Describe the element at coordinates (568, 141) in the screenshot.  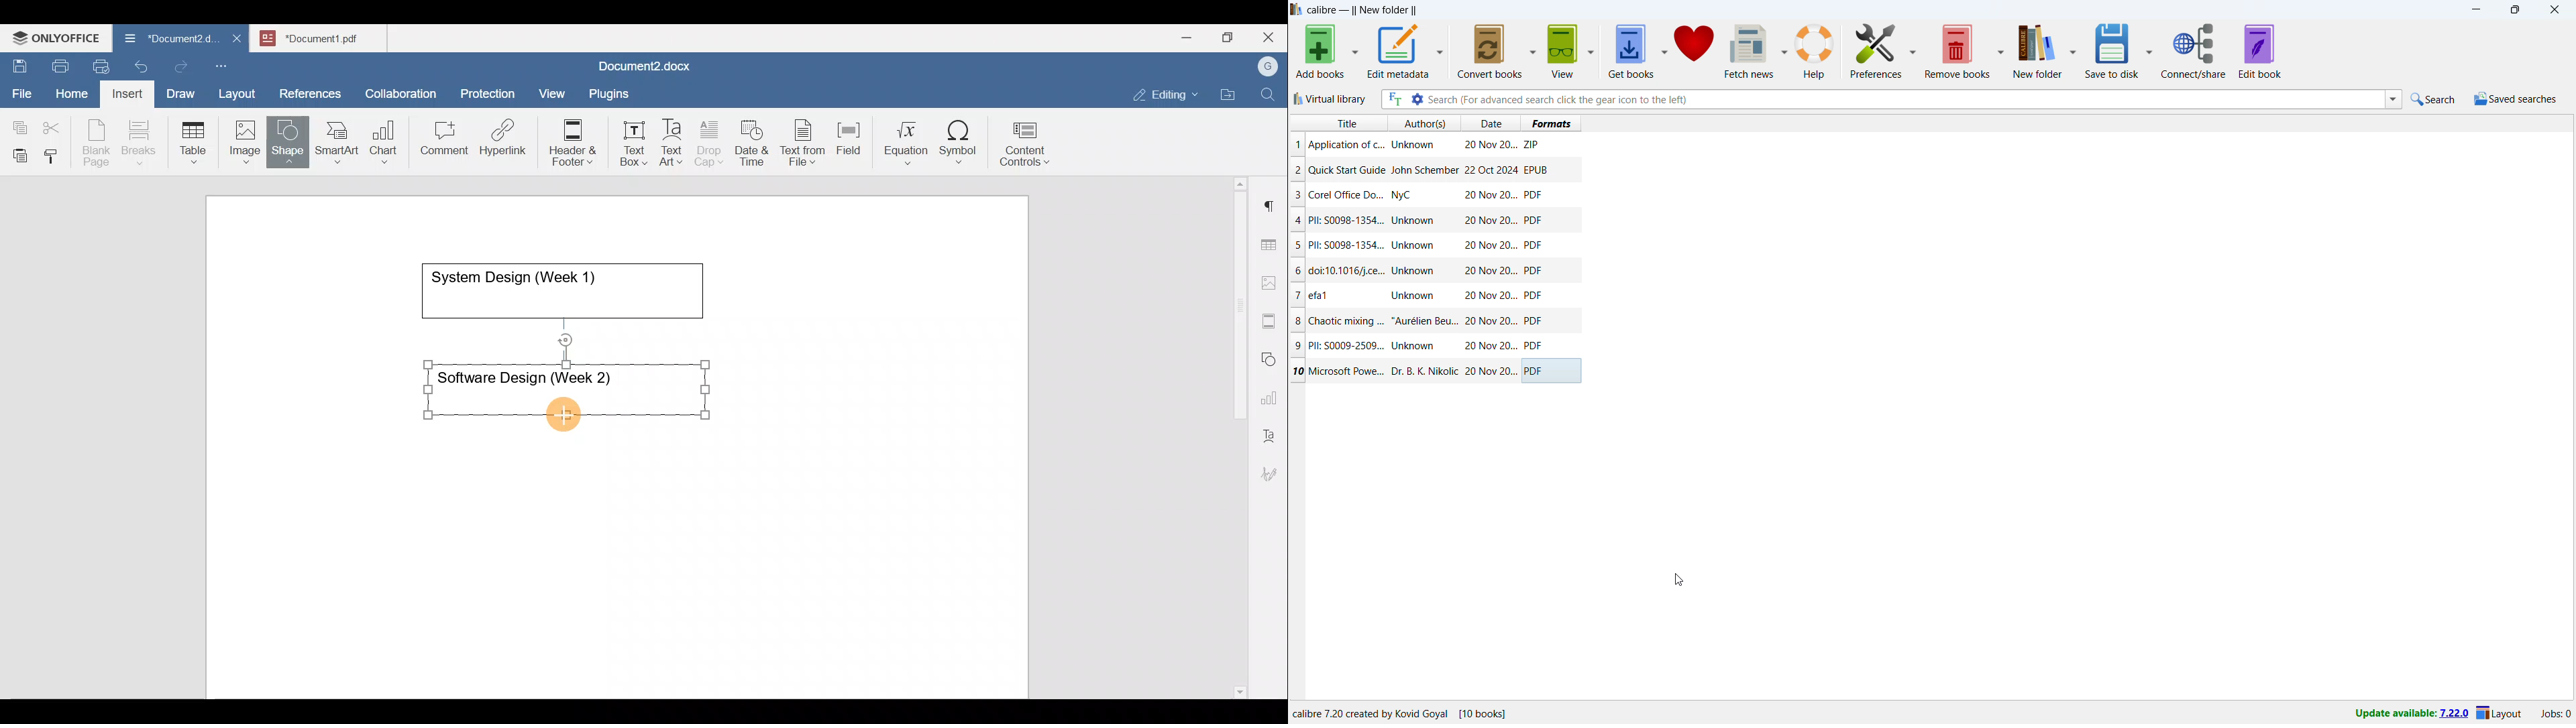
I see `Header & footer` at that location.